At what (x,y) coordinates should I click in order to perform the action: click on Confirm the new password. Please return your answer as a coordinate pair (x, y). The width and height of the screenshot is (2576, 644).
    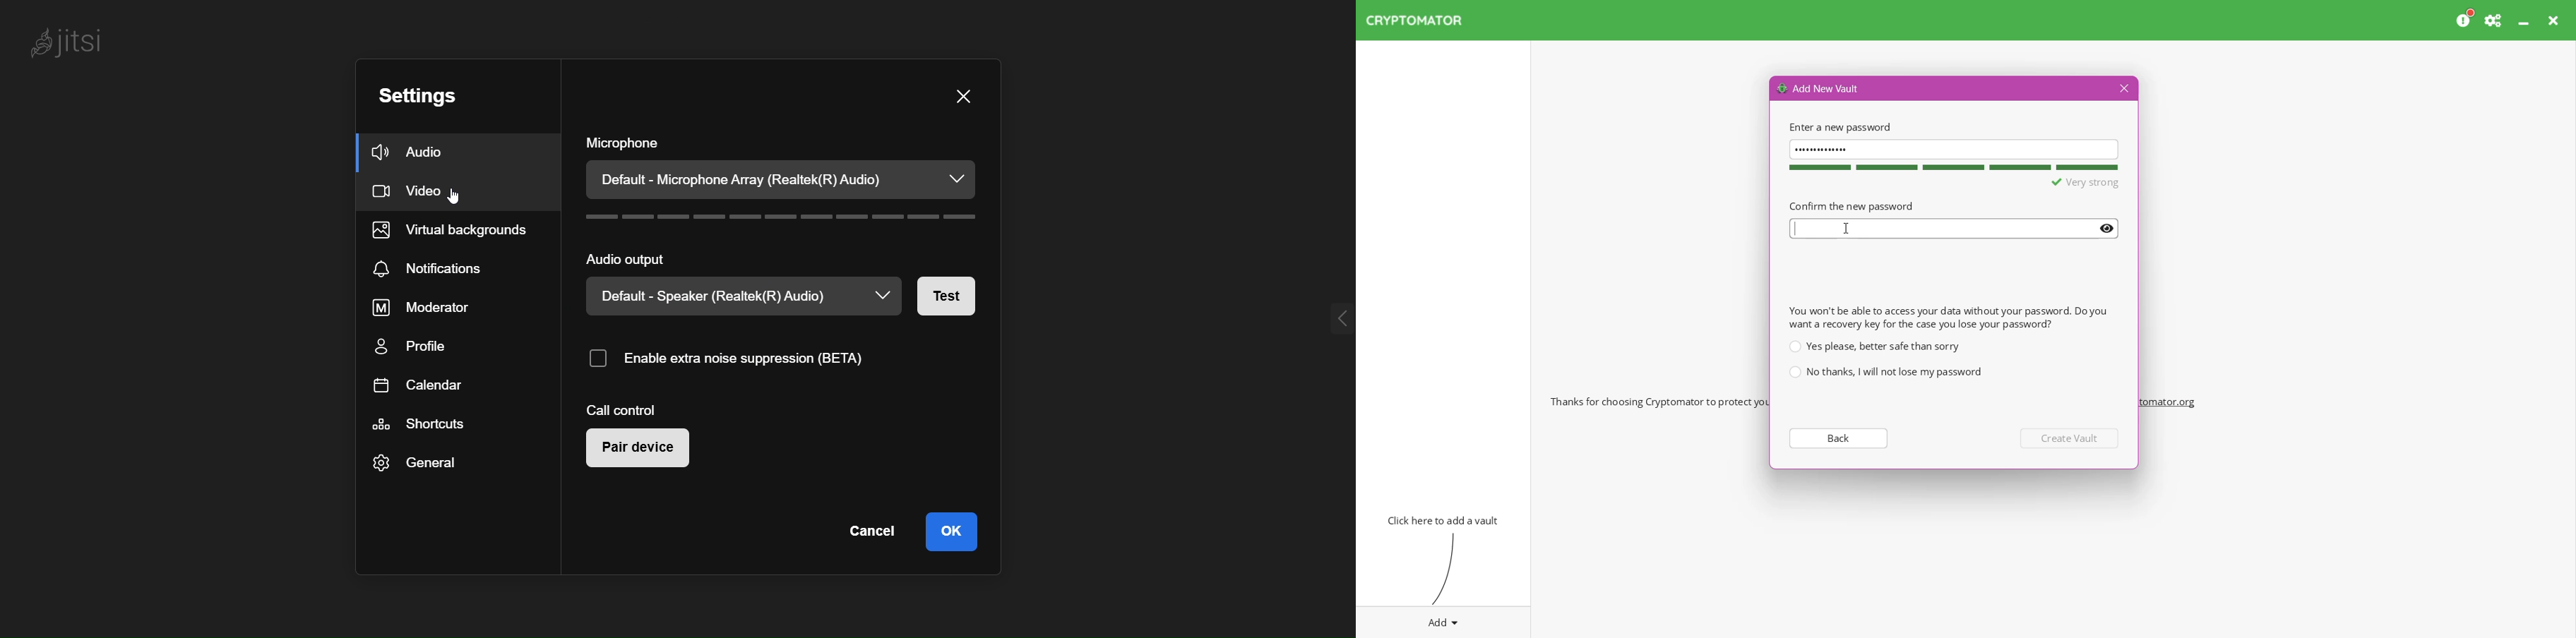
    Looking at the image, I should click on (1955, 229).